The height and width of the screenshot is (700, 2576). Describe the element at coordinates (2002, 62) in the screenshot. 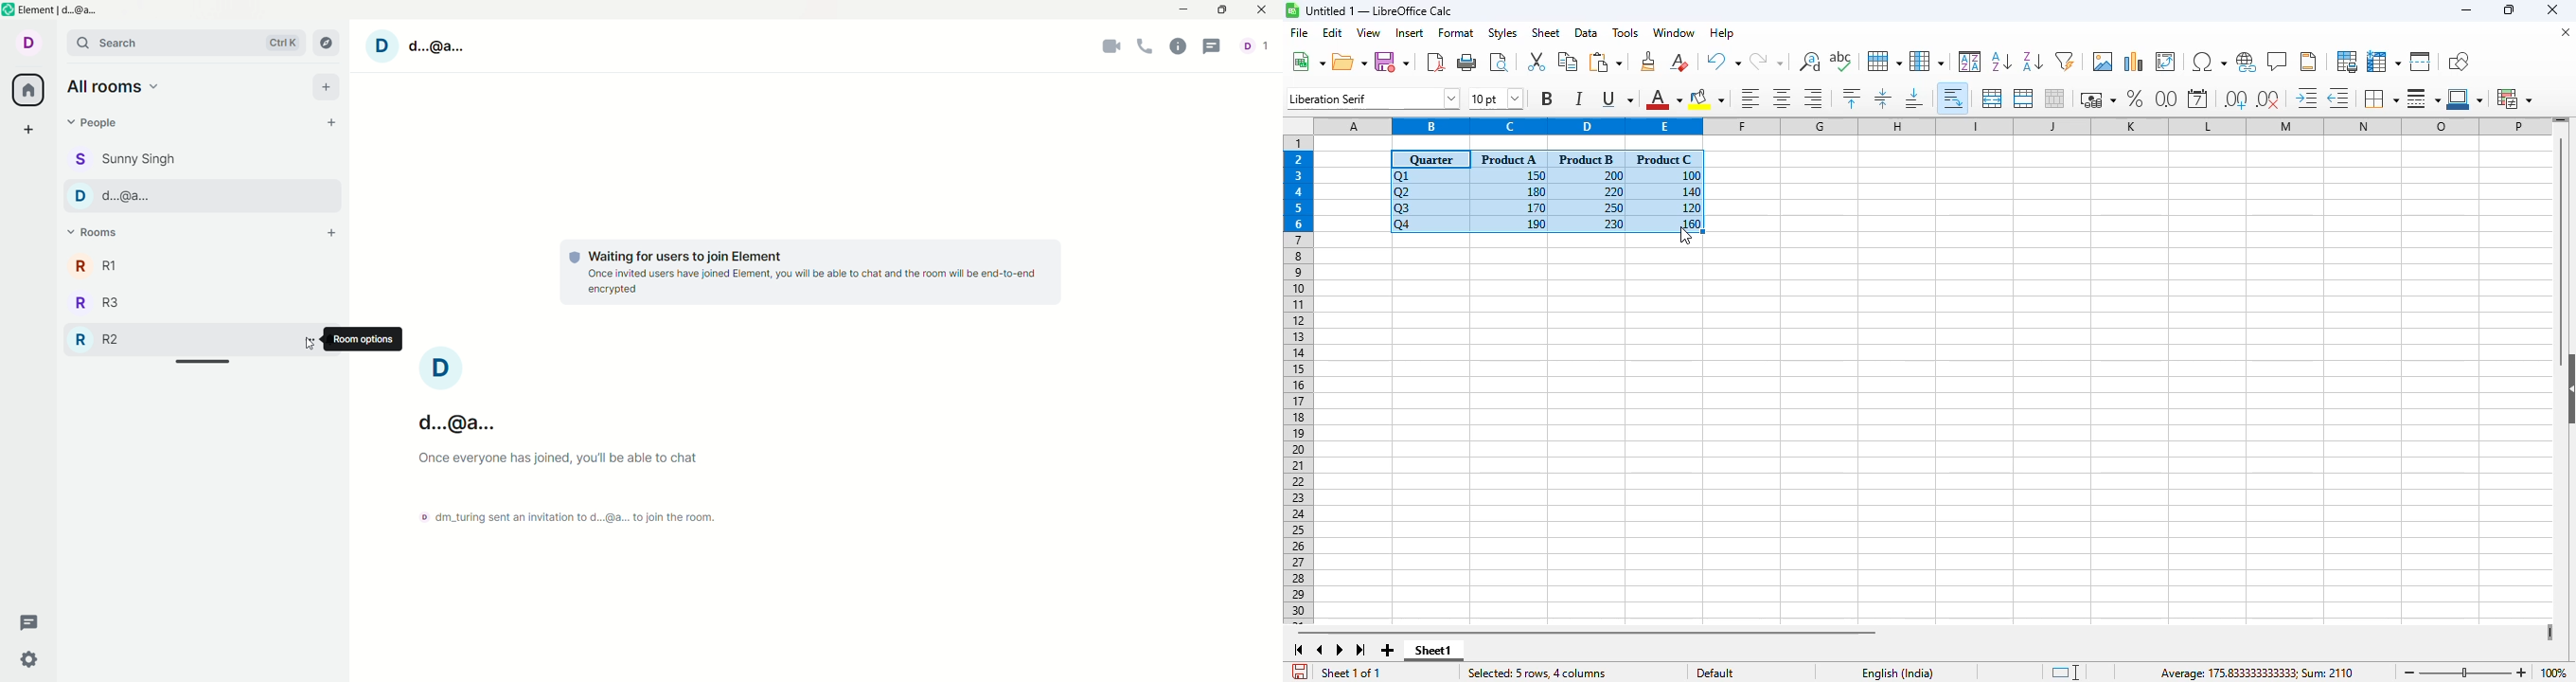

I see `sort ascending` at that location.